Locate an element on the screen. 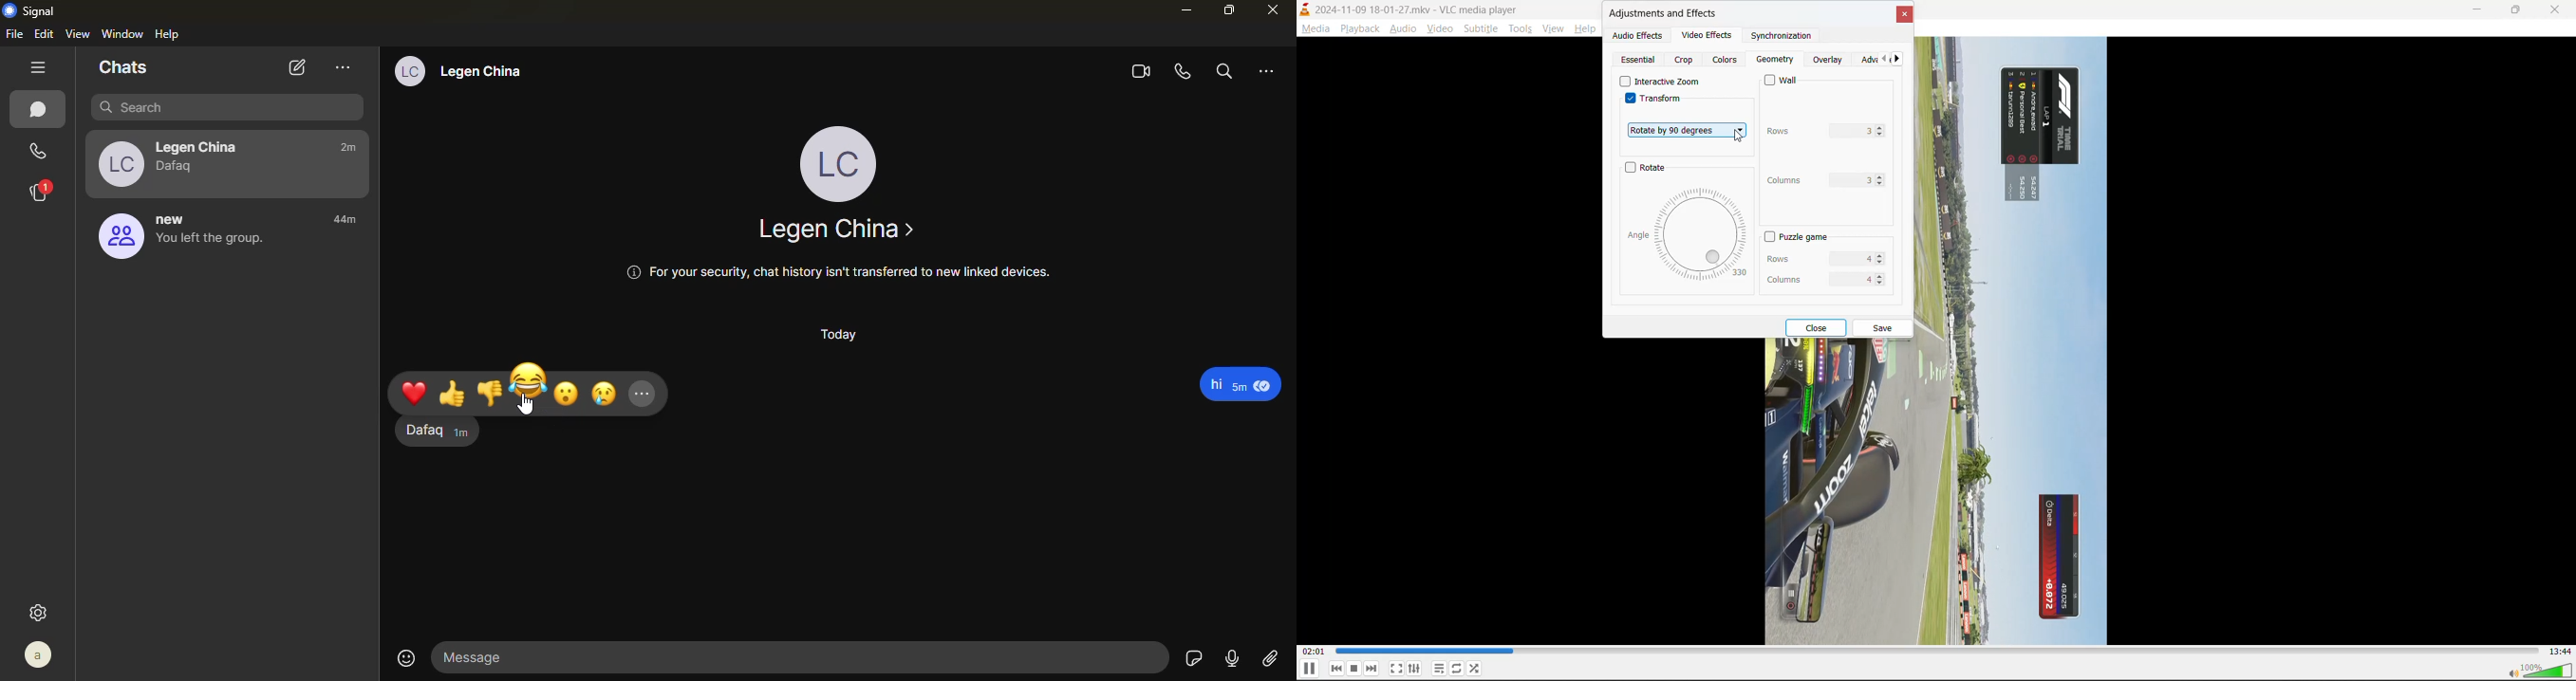 This screenshot has width=2576, height=700. pervious is located at coordinates (1887, 61).